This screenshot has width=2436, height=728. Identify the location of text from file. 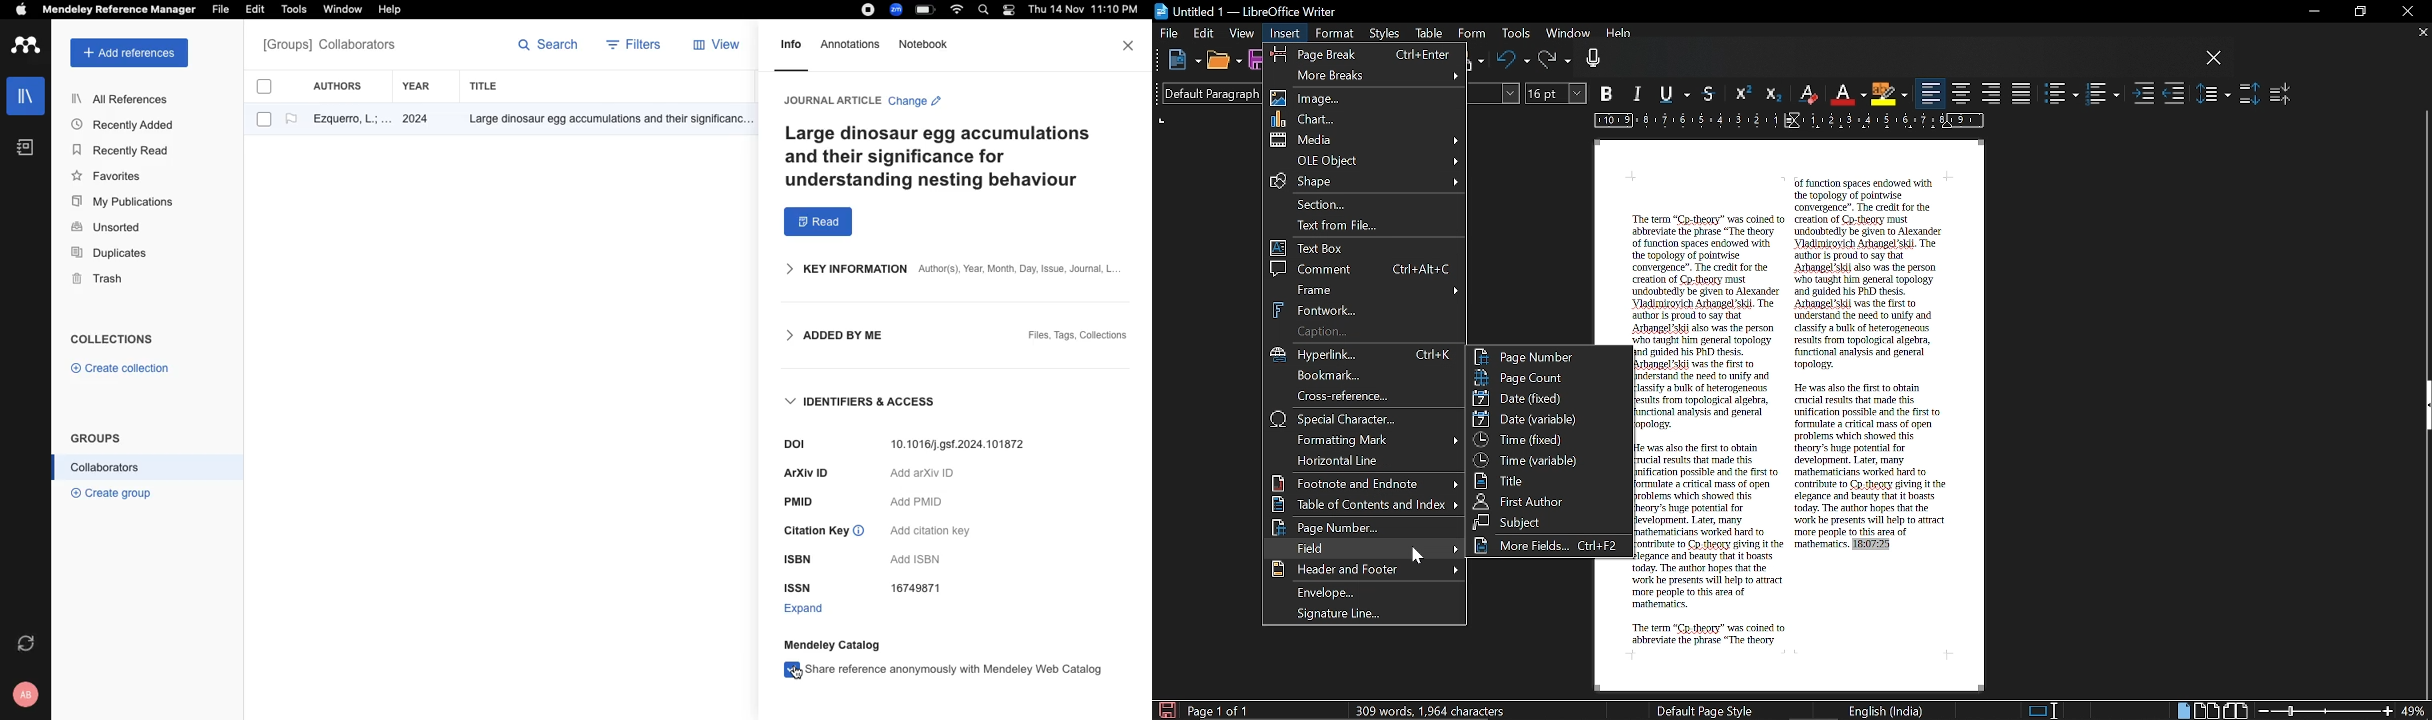
(1366, 227).